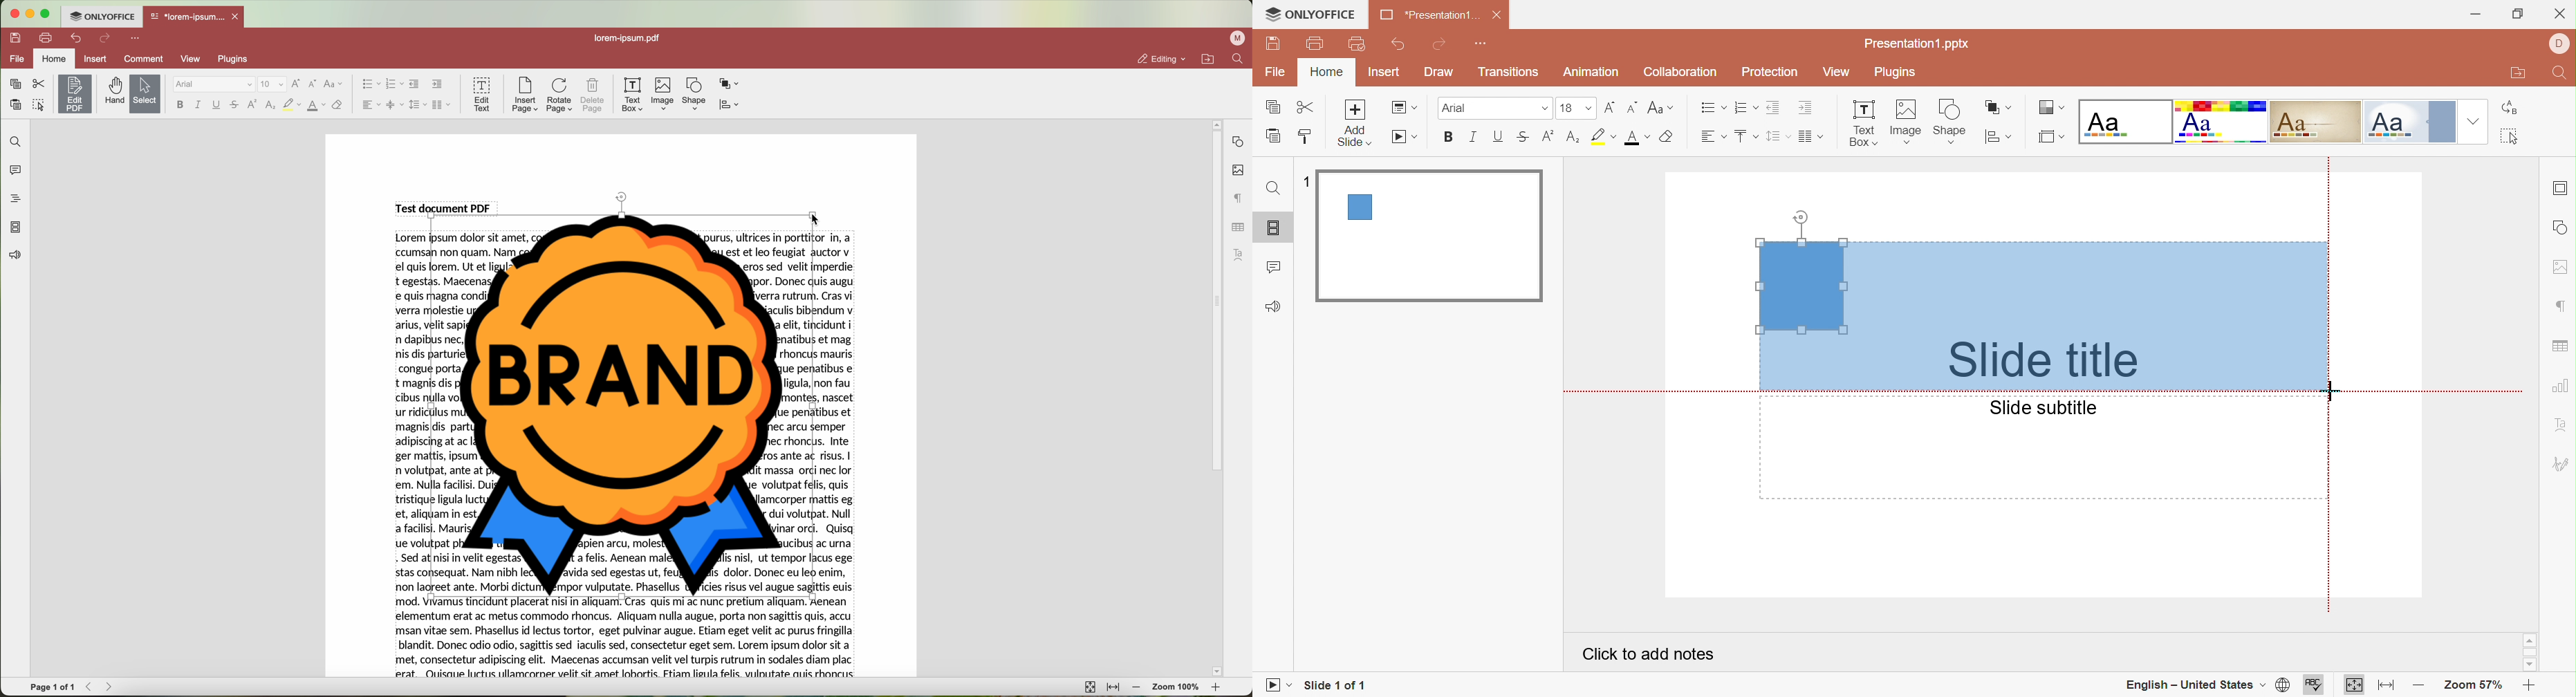 The width and height of the screenshot is (2576, 700). Describe the element at coordinates (1239, 198) in the screenshot. I see `paragraph settings` at that location.